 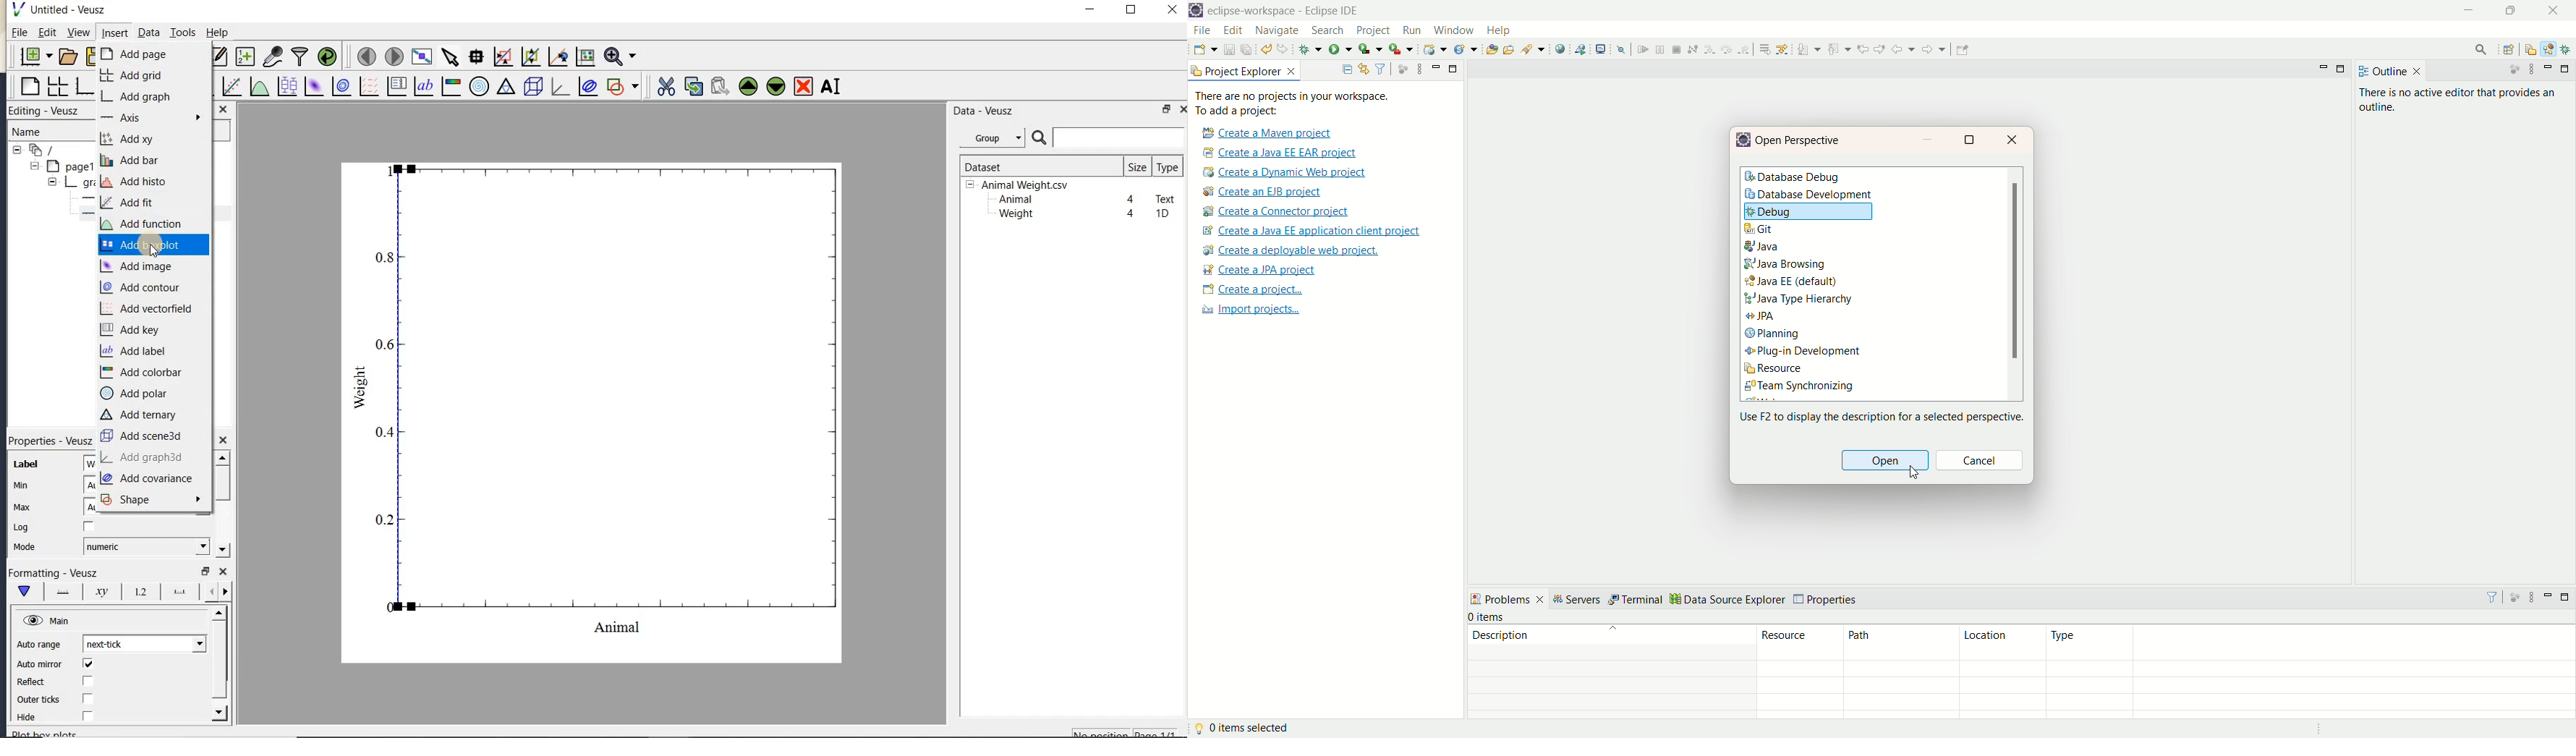 I want to click on next click, so click(x=144, y=643).